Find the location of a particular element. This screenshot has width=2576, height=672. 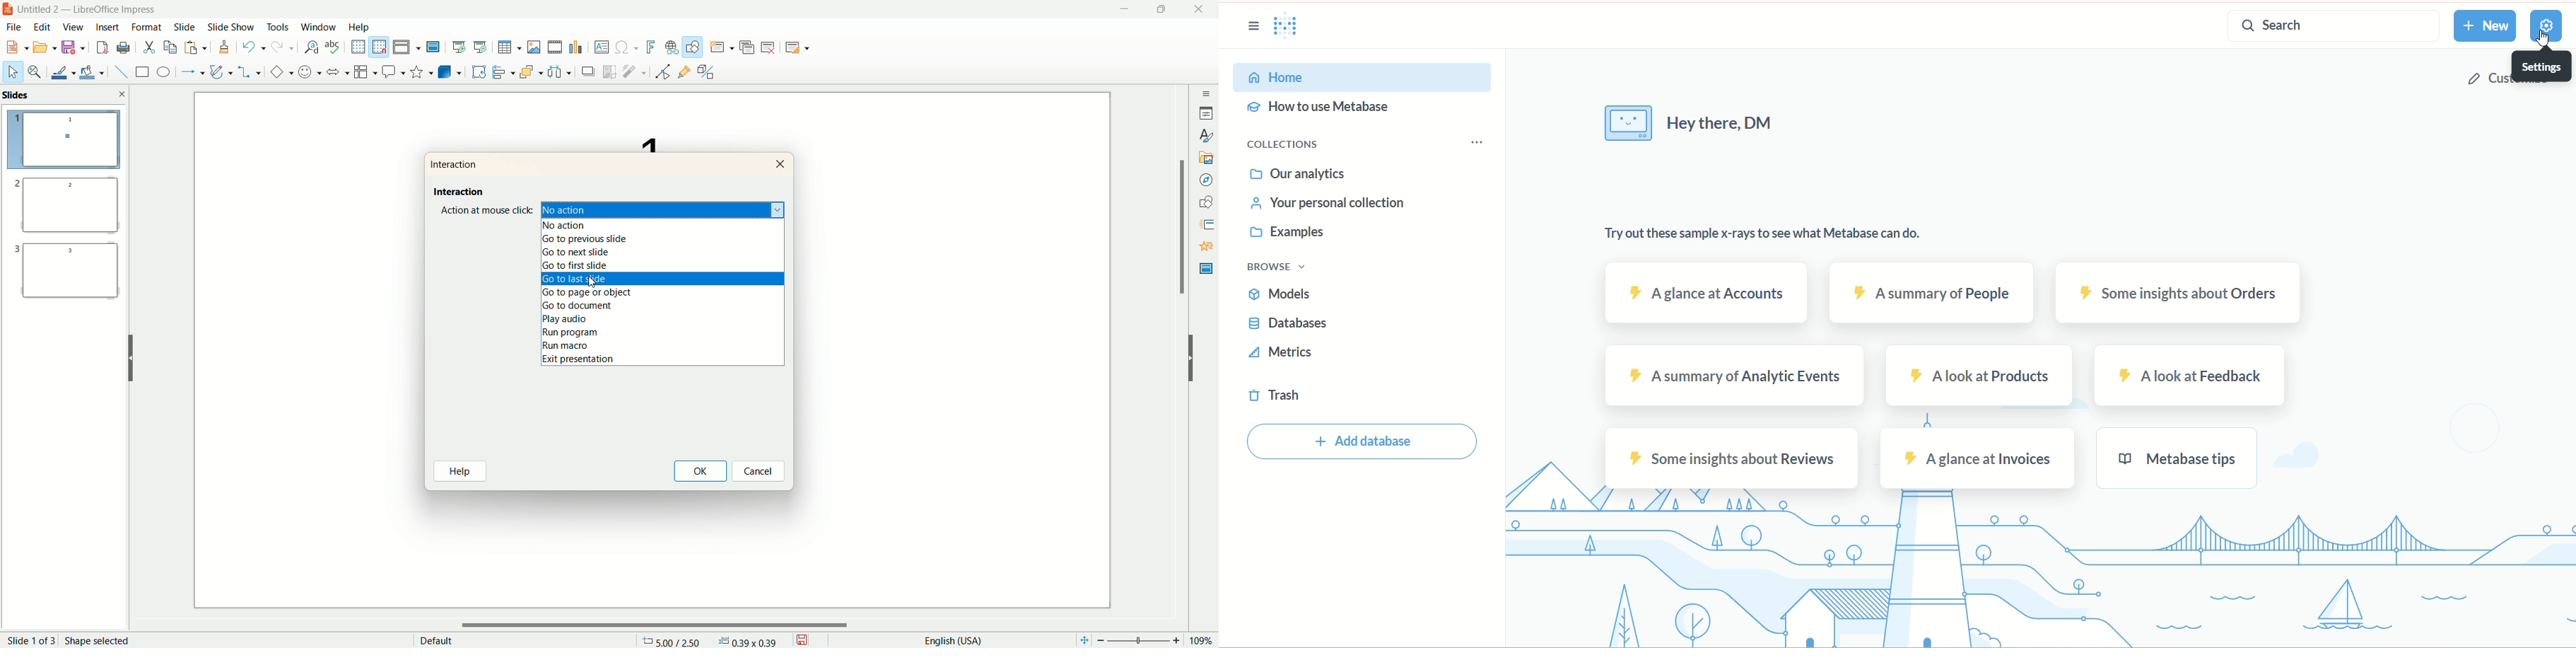

line color is located at coordinates (60, 72).